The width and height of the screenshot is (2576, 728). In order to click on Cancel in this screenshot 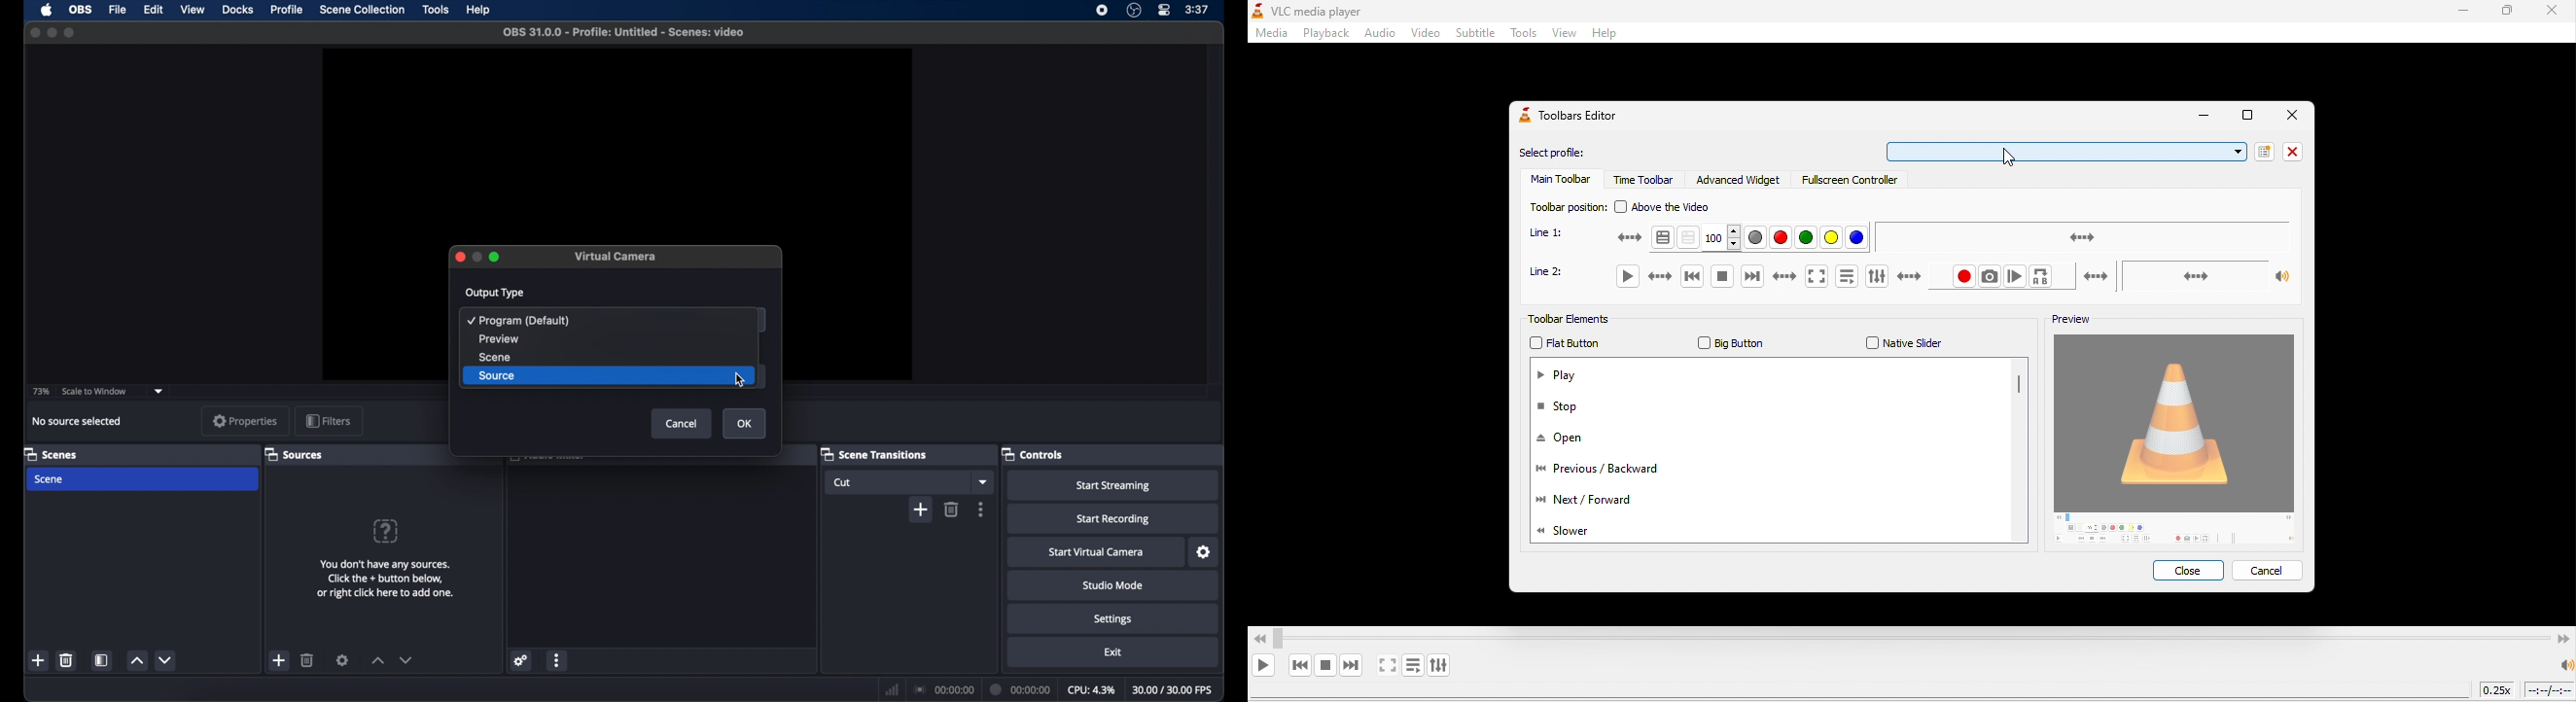, I will do `click(683, 424)`.